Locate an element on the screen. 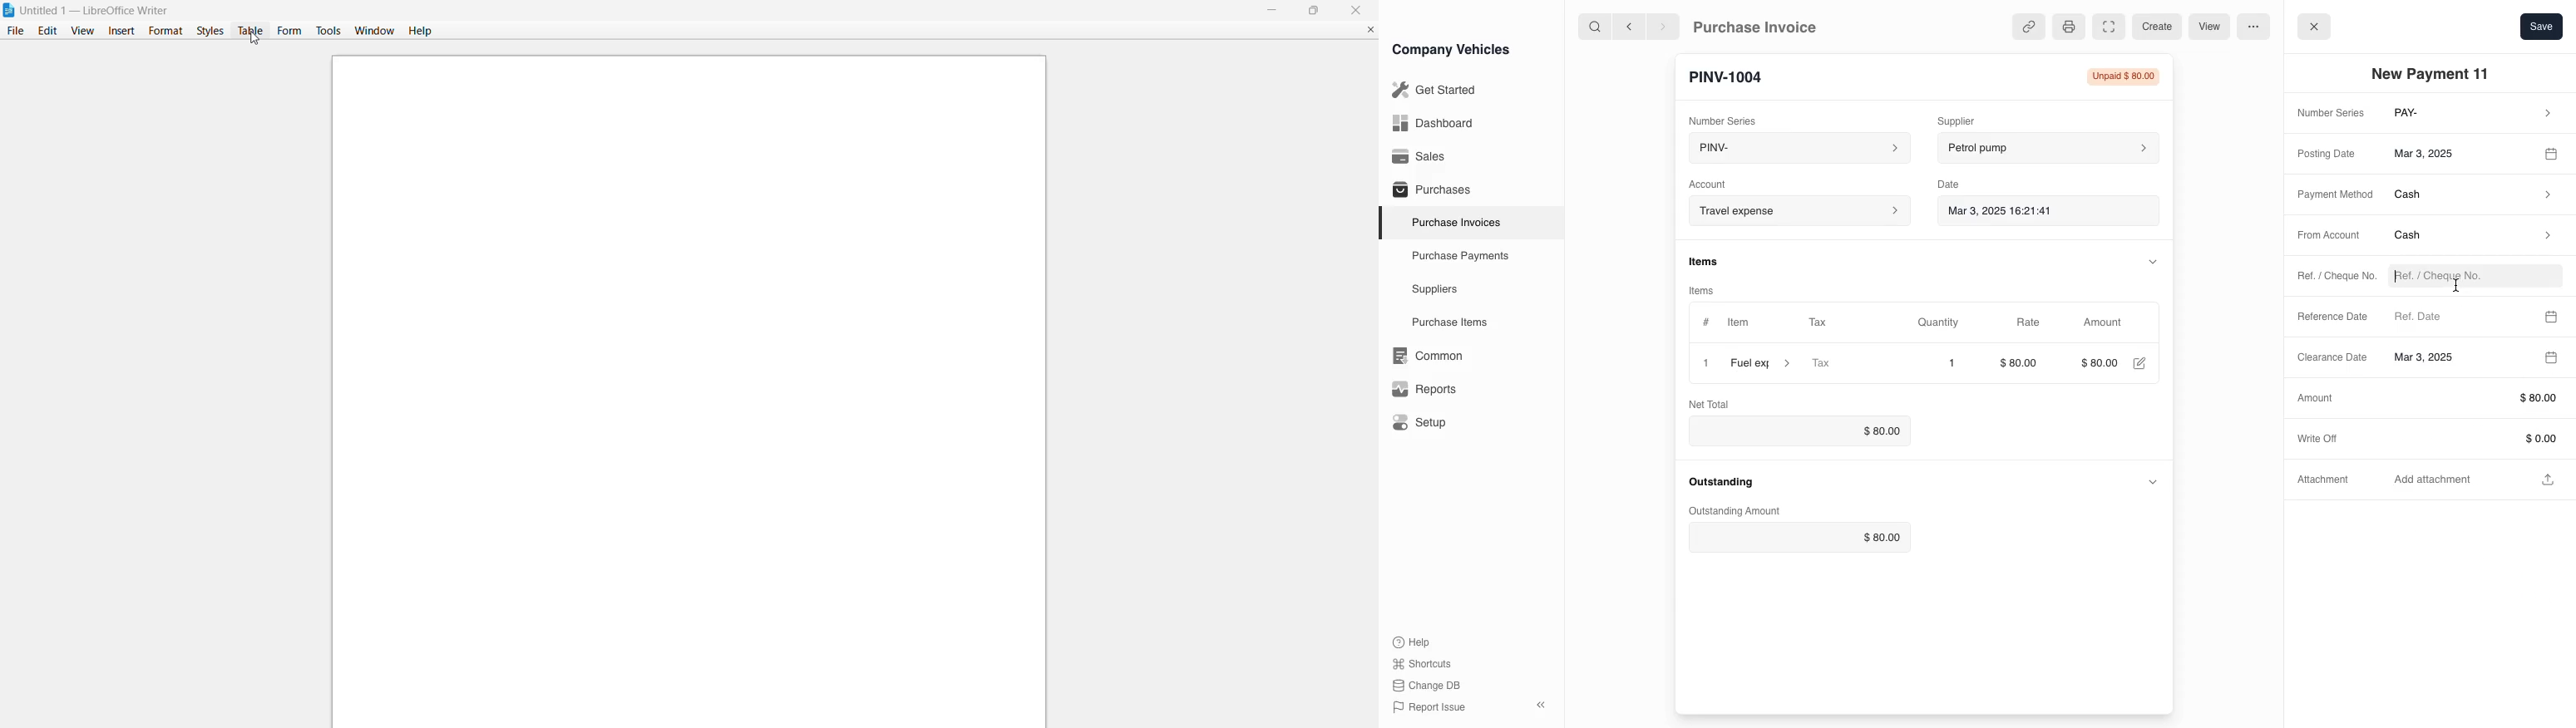  Reference Date is located at coordinates (2333, 317).